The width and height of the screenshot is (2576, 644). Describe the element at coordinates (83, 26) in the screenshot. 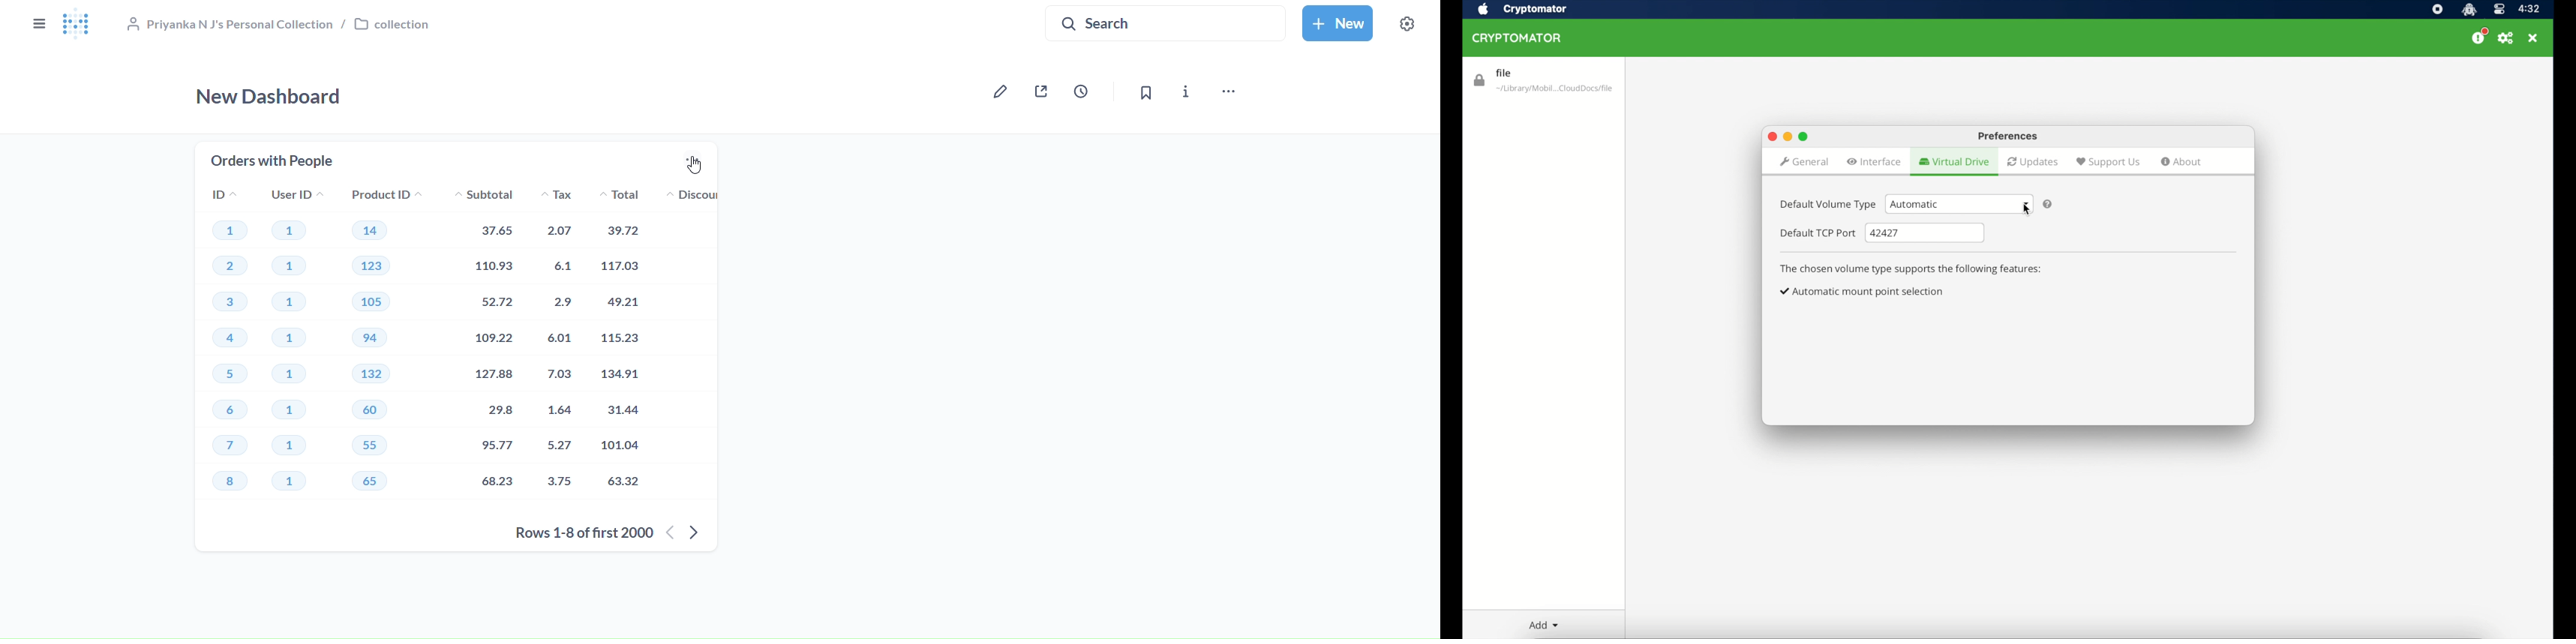

I see `logo` at that location.